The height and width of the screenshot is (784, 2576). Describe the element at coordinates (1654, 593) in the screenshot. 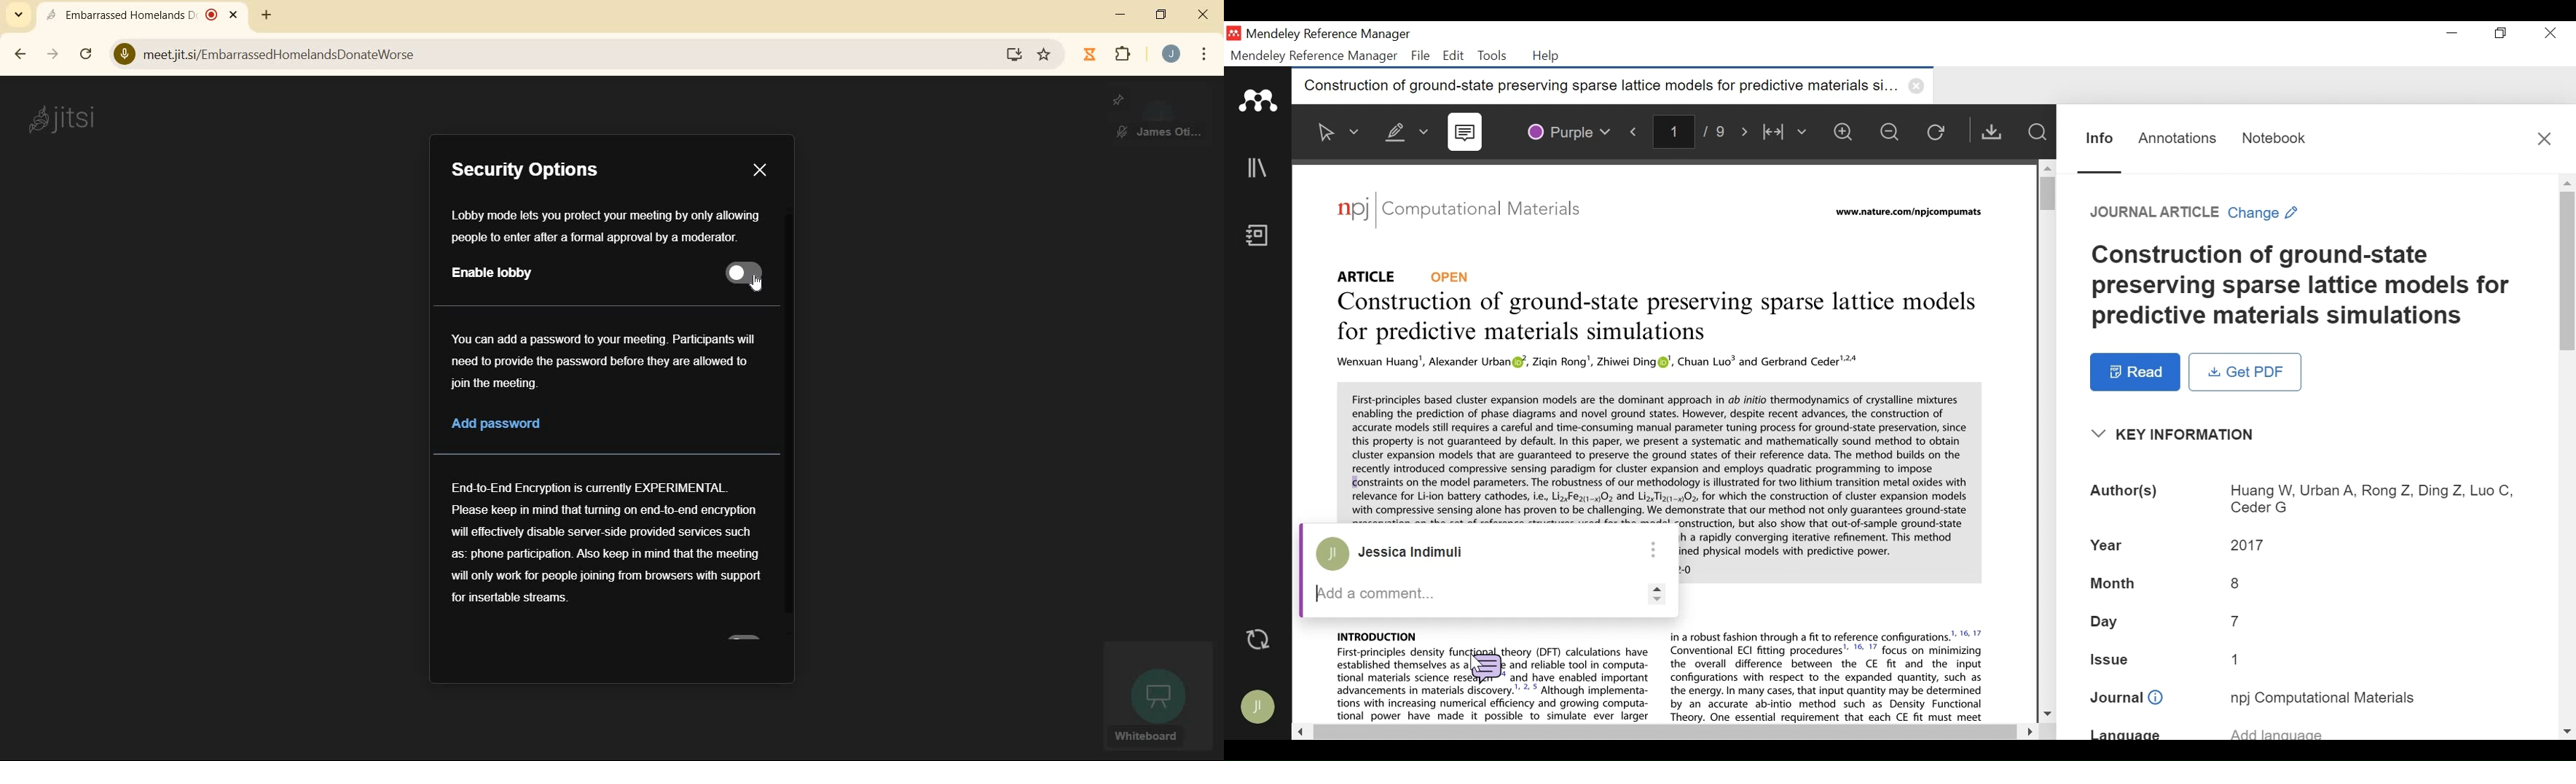

I see `Navigate up or down` at that location.